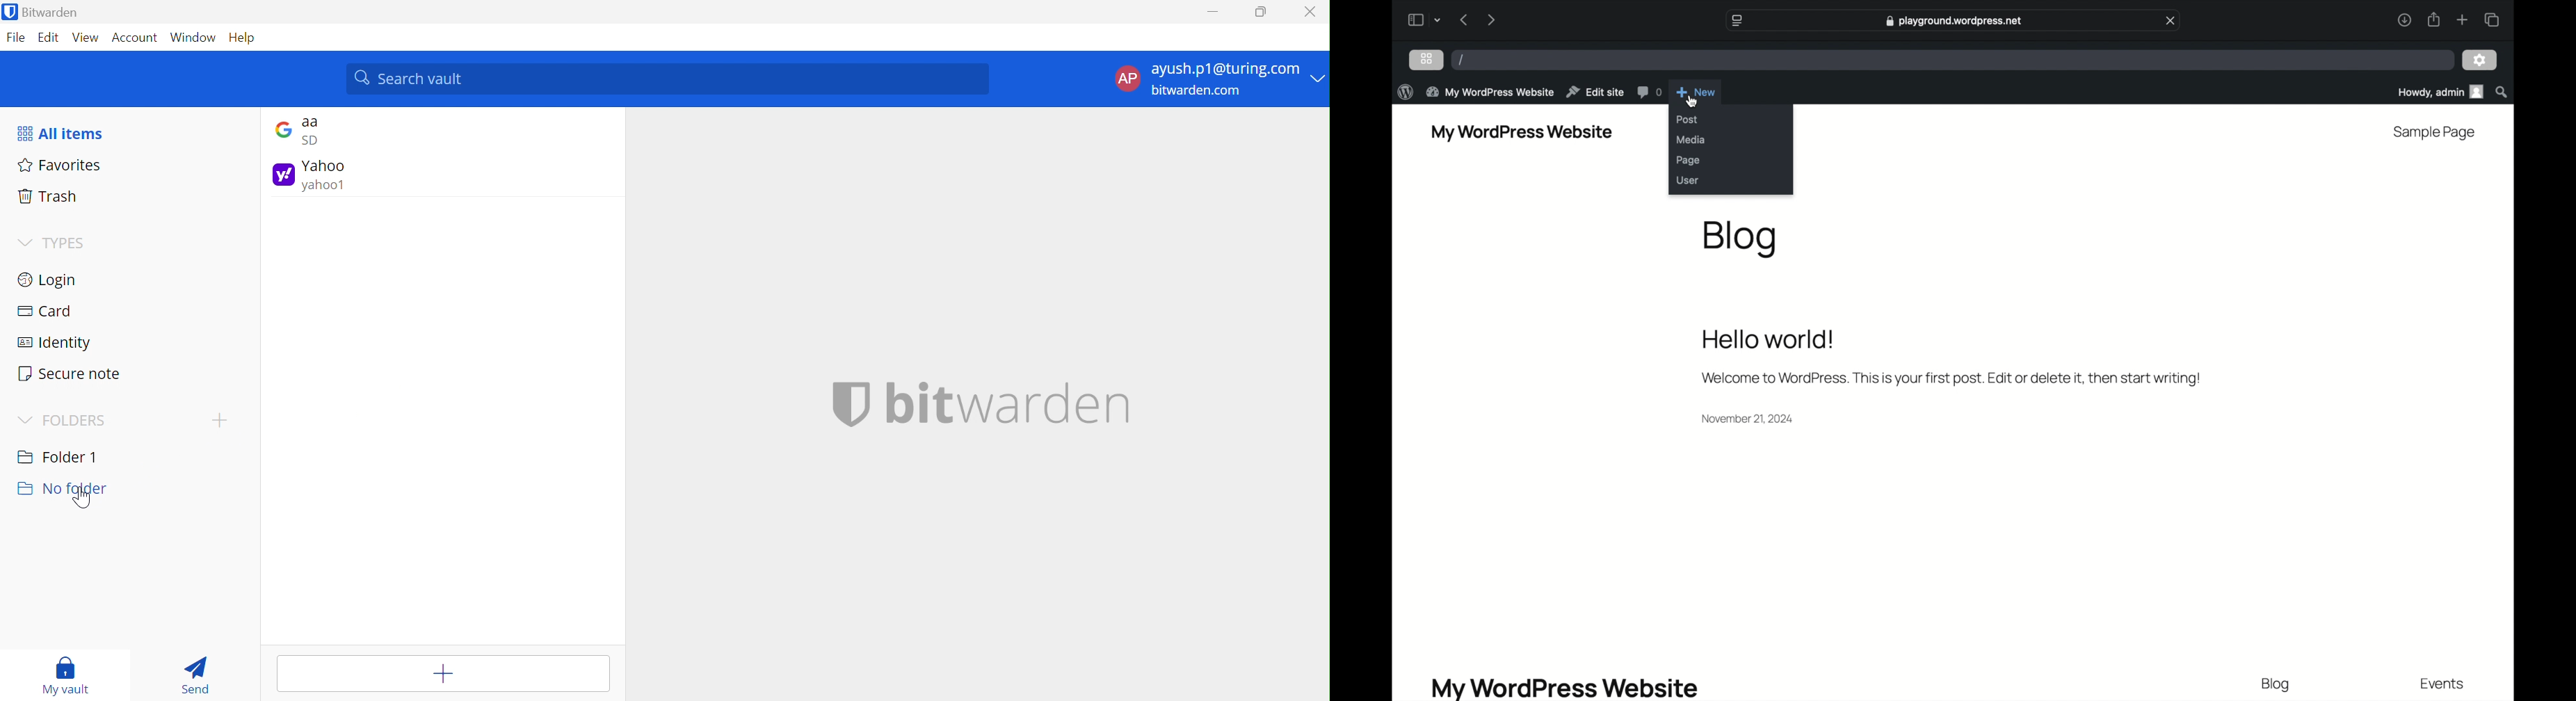 The height and width of the screenshot is (728, 2576). I want to click on dropdown, so click(1437, 19).